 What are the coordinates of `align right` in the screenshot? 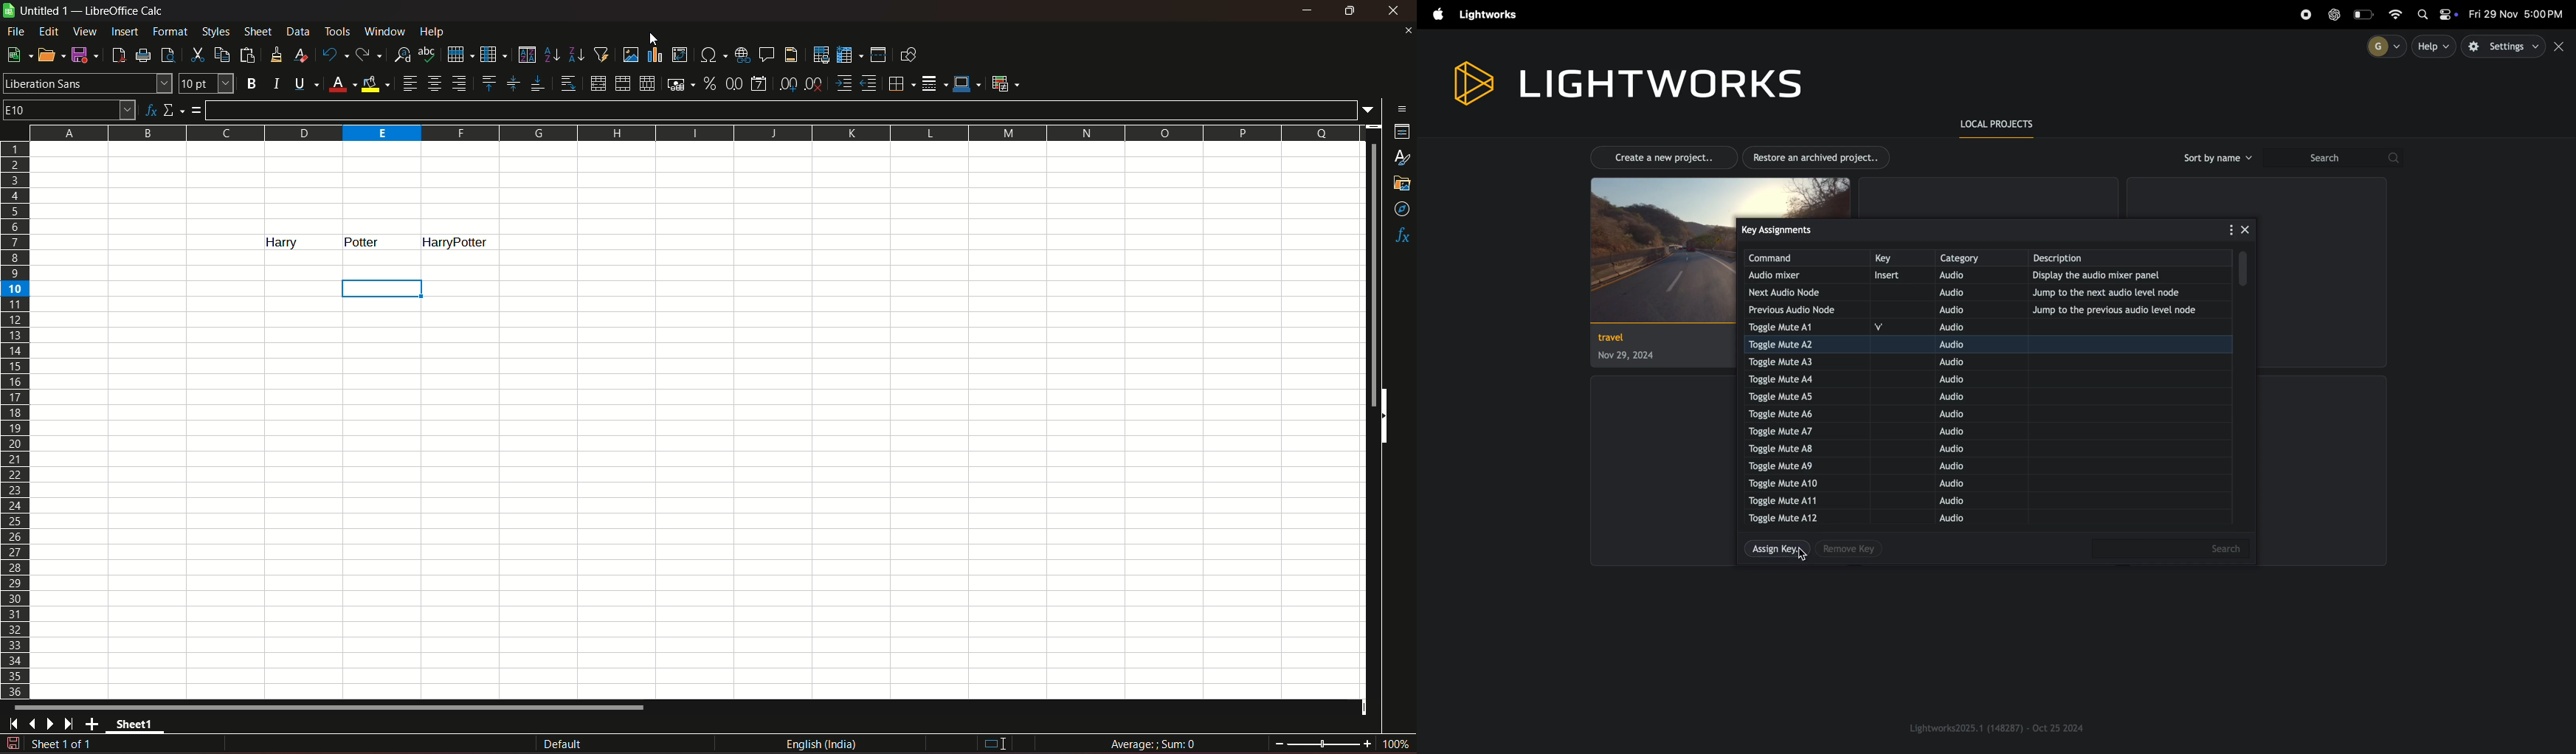 It's located at (461, 83).